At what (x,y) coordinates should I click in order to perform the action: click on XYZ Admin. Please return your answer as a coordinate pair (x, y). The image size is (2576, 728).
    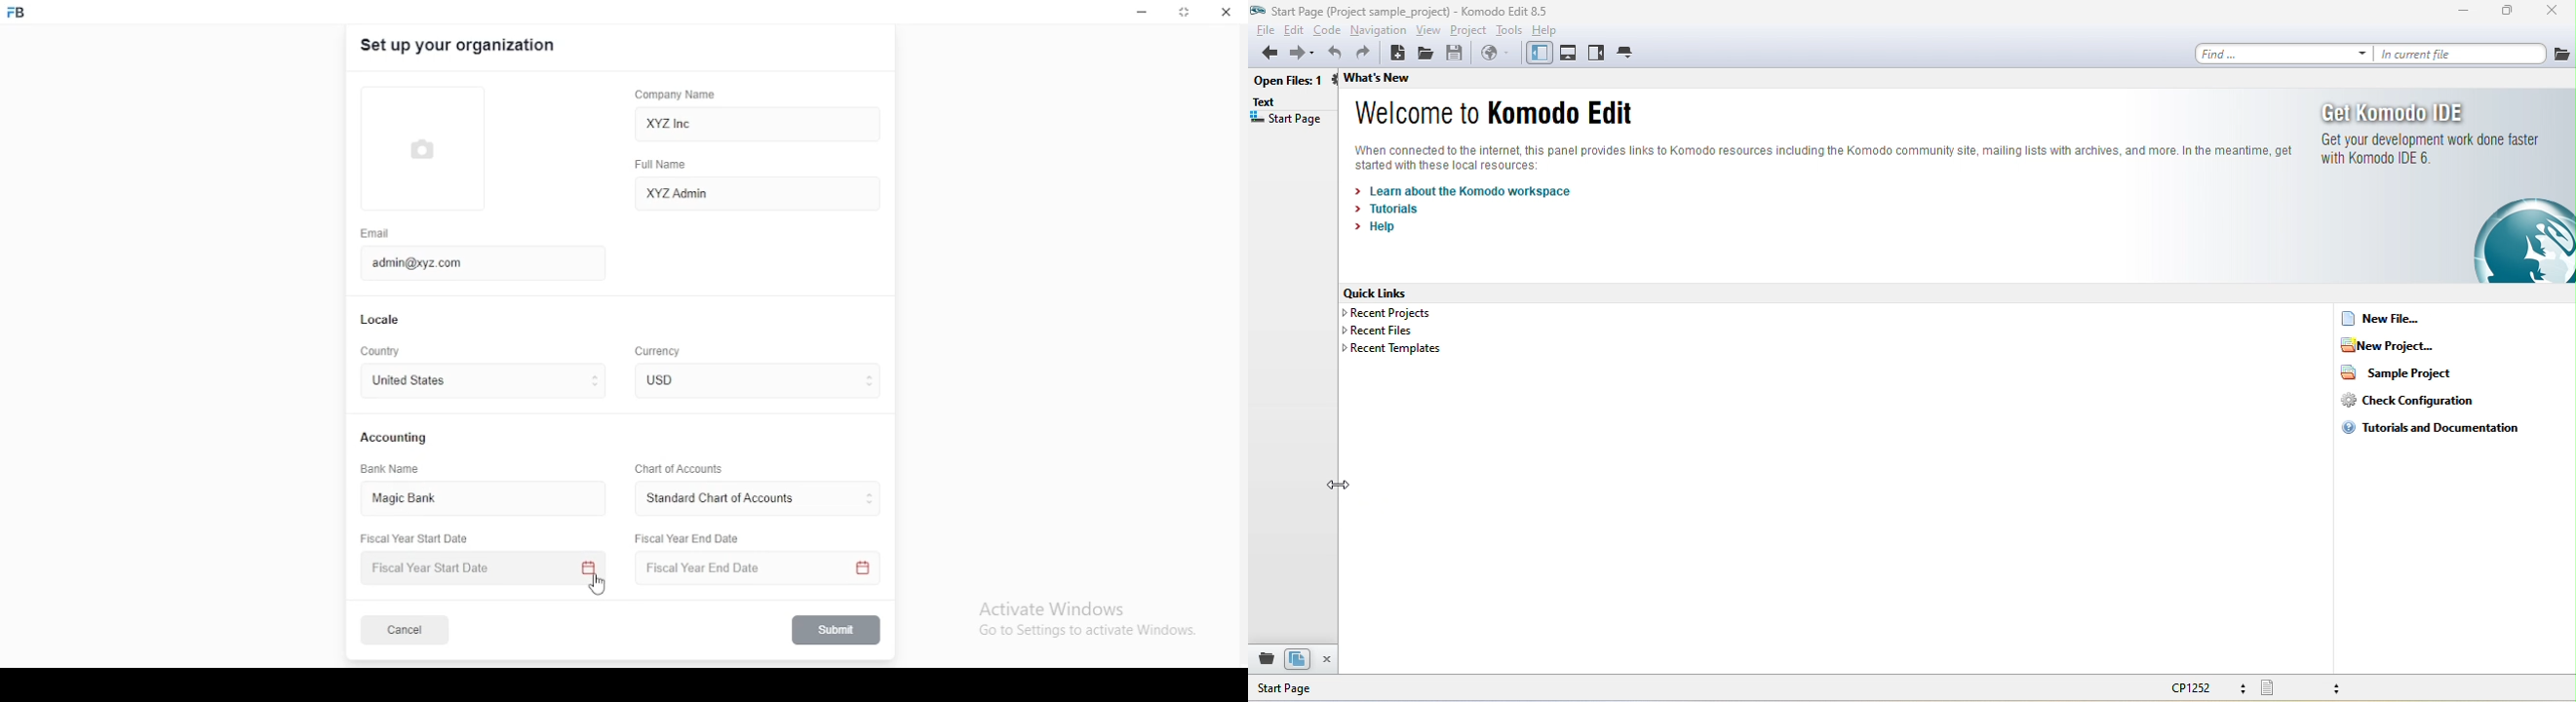
    Looking at the image, I should click on (758, 192).